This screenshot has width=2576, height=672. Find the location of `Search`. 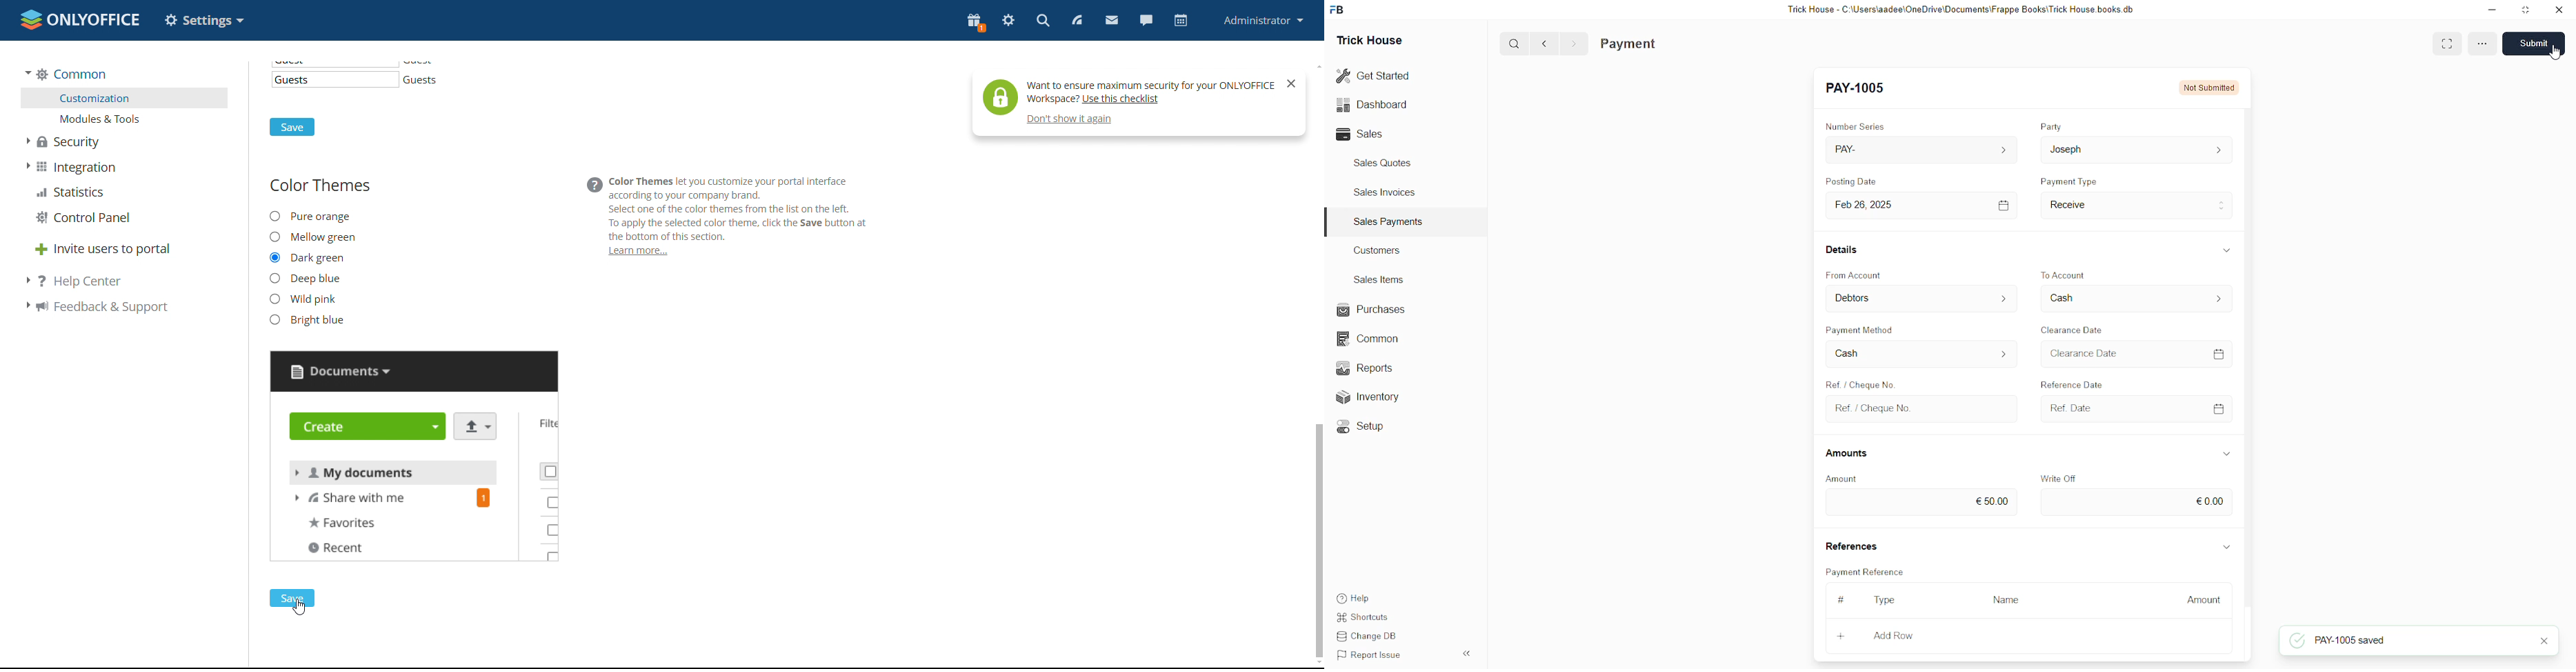

Search is located at coordinates (1514, 43).